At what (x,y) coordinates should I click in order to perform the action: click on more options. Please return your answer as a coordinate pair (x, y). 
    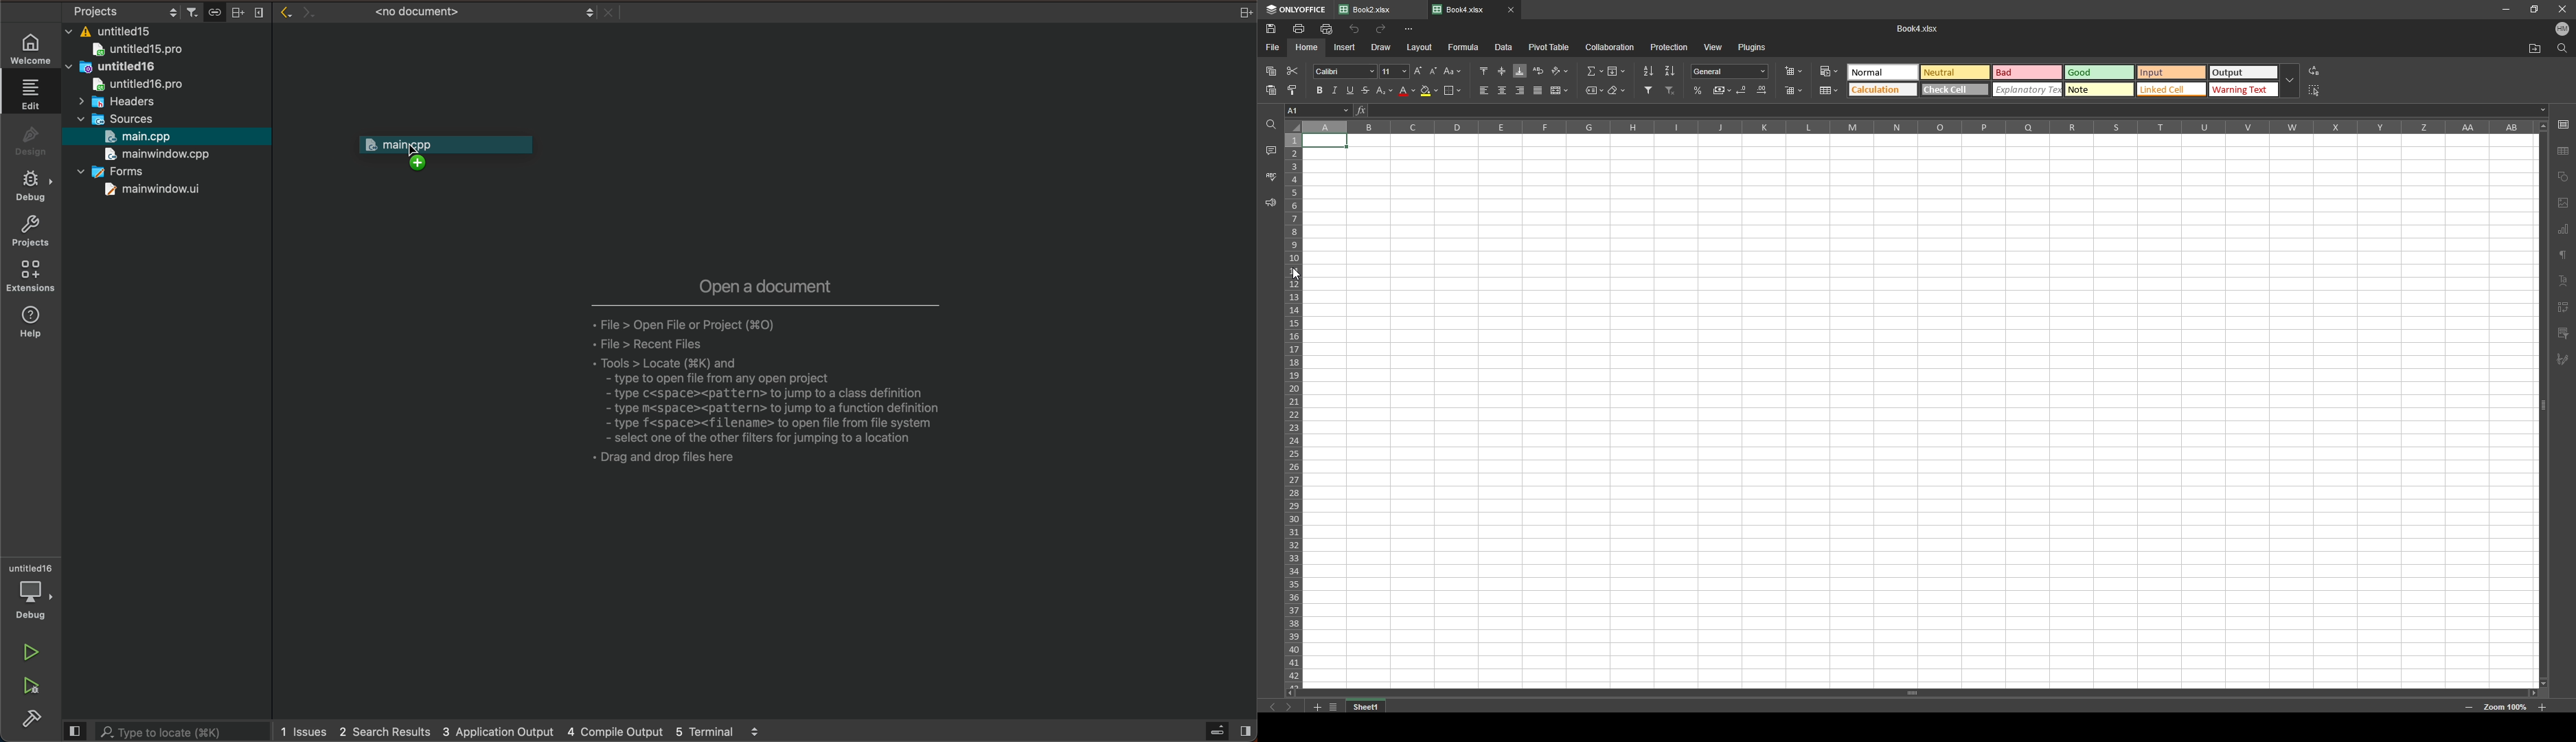
    Looking at the image, I should click on (1410, 30).